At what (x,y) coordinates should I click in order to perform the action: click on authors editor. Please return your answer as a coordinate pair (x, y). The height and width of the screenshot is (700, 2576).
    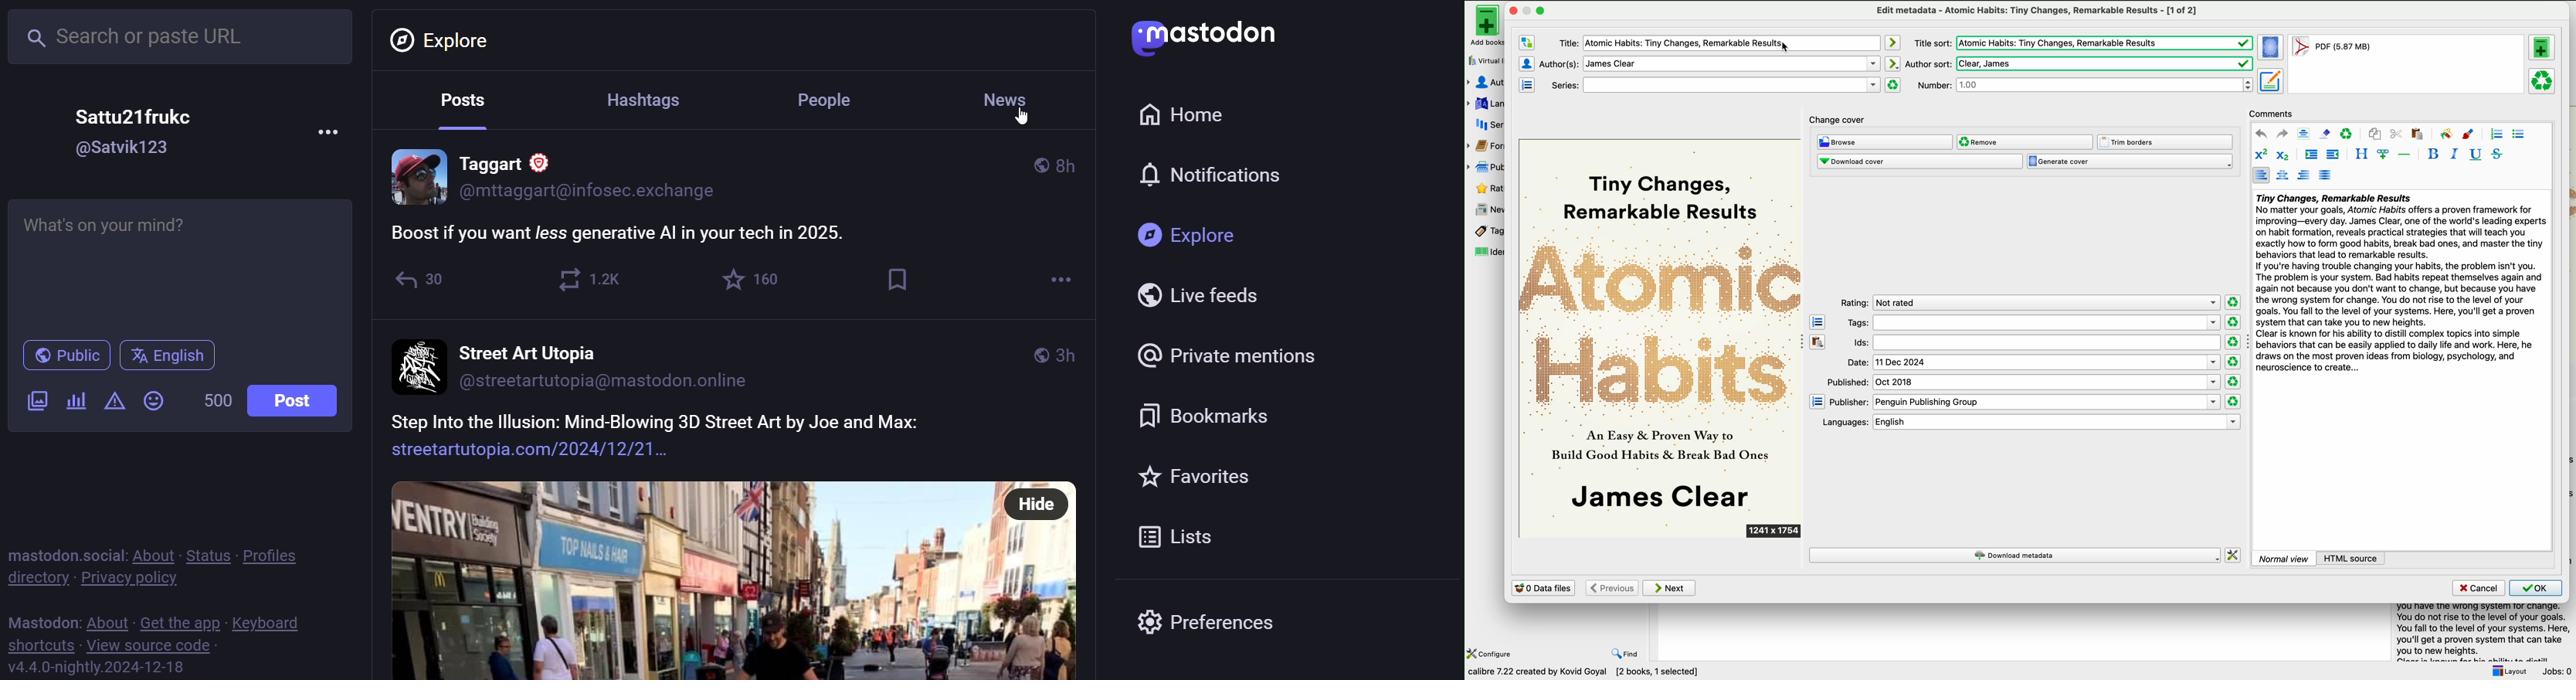
    Looking at the image, I should click on (1526, 63).